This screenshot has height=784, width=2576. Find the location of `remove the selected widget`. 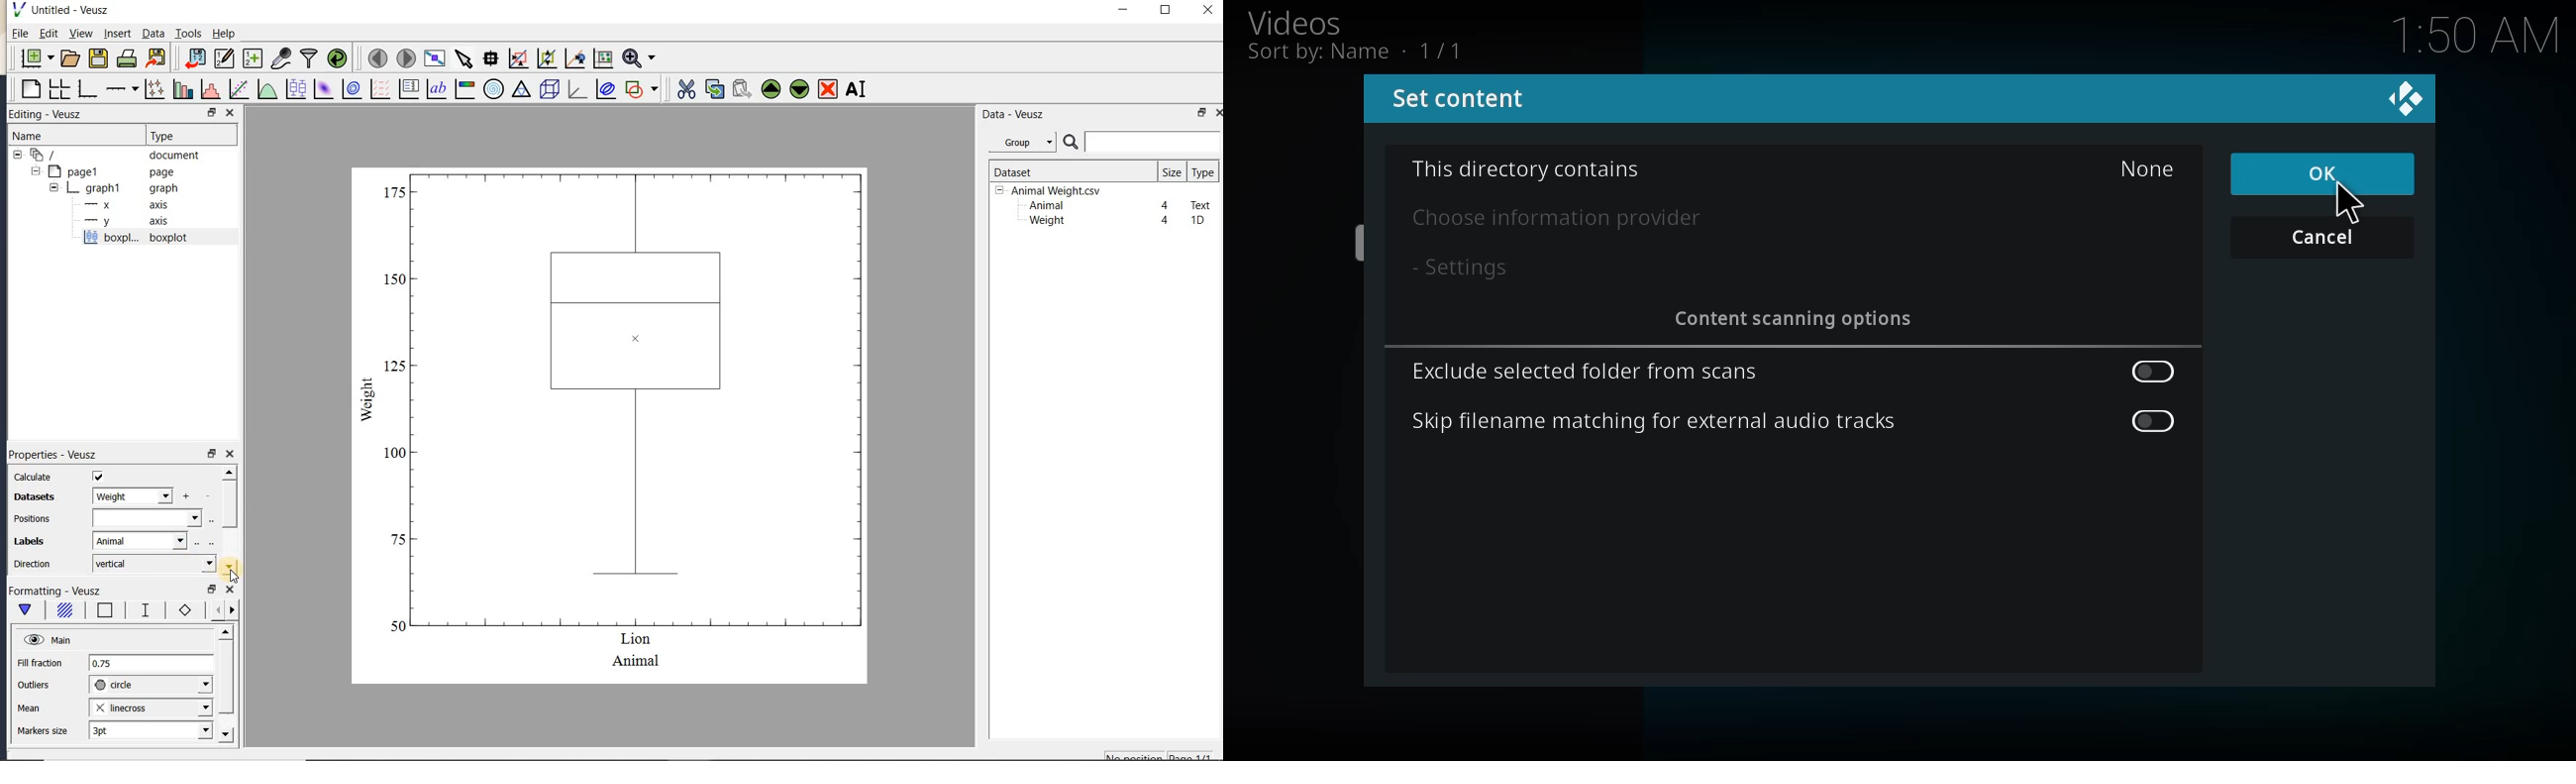

remove the selected widget is located at coordinates (827, 90).